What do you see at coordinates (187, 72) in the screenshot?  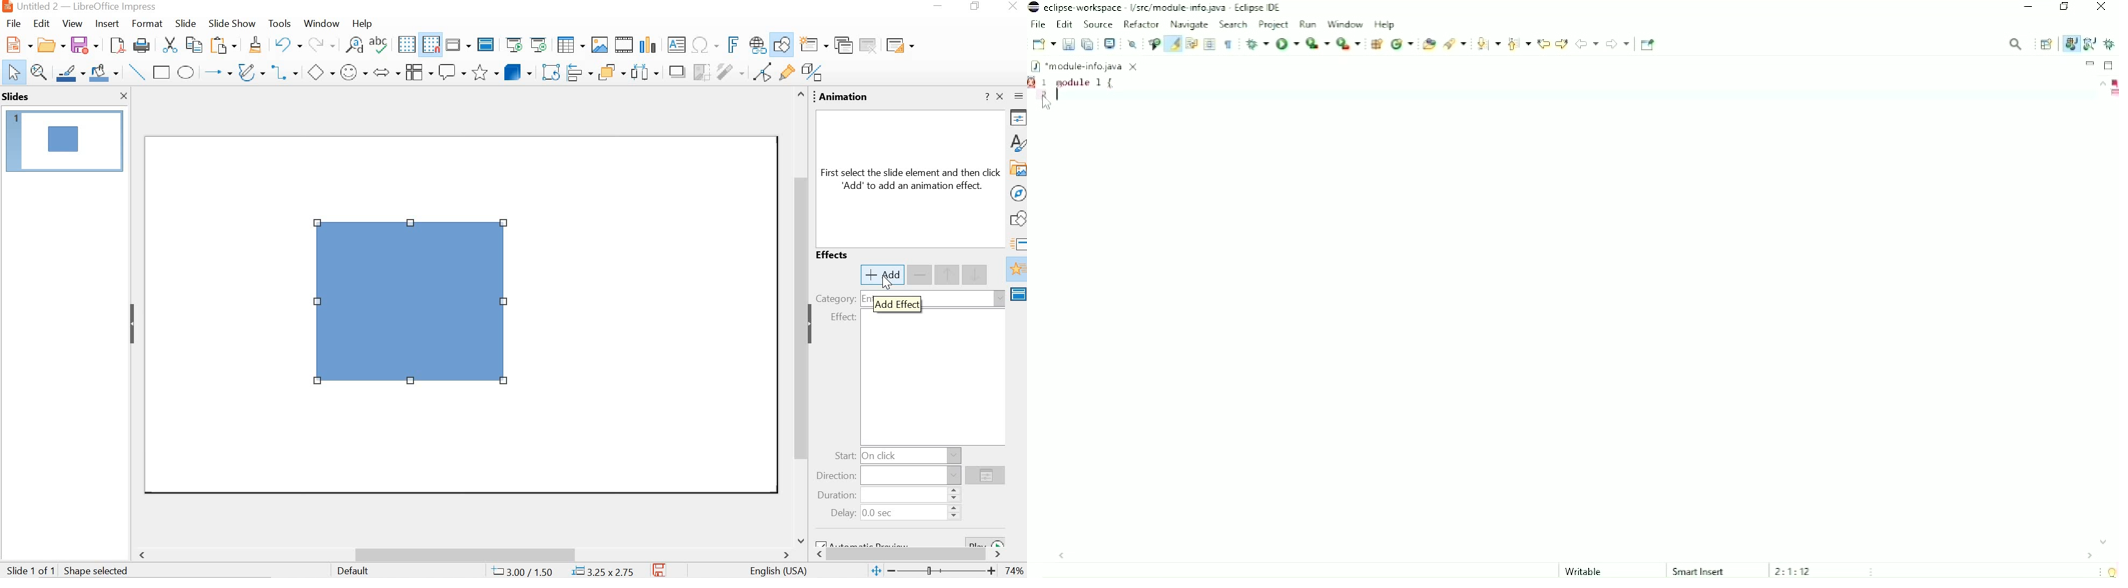 I see `ellipse` at bounding box center [187, 72].